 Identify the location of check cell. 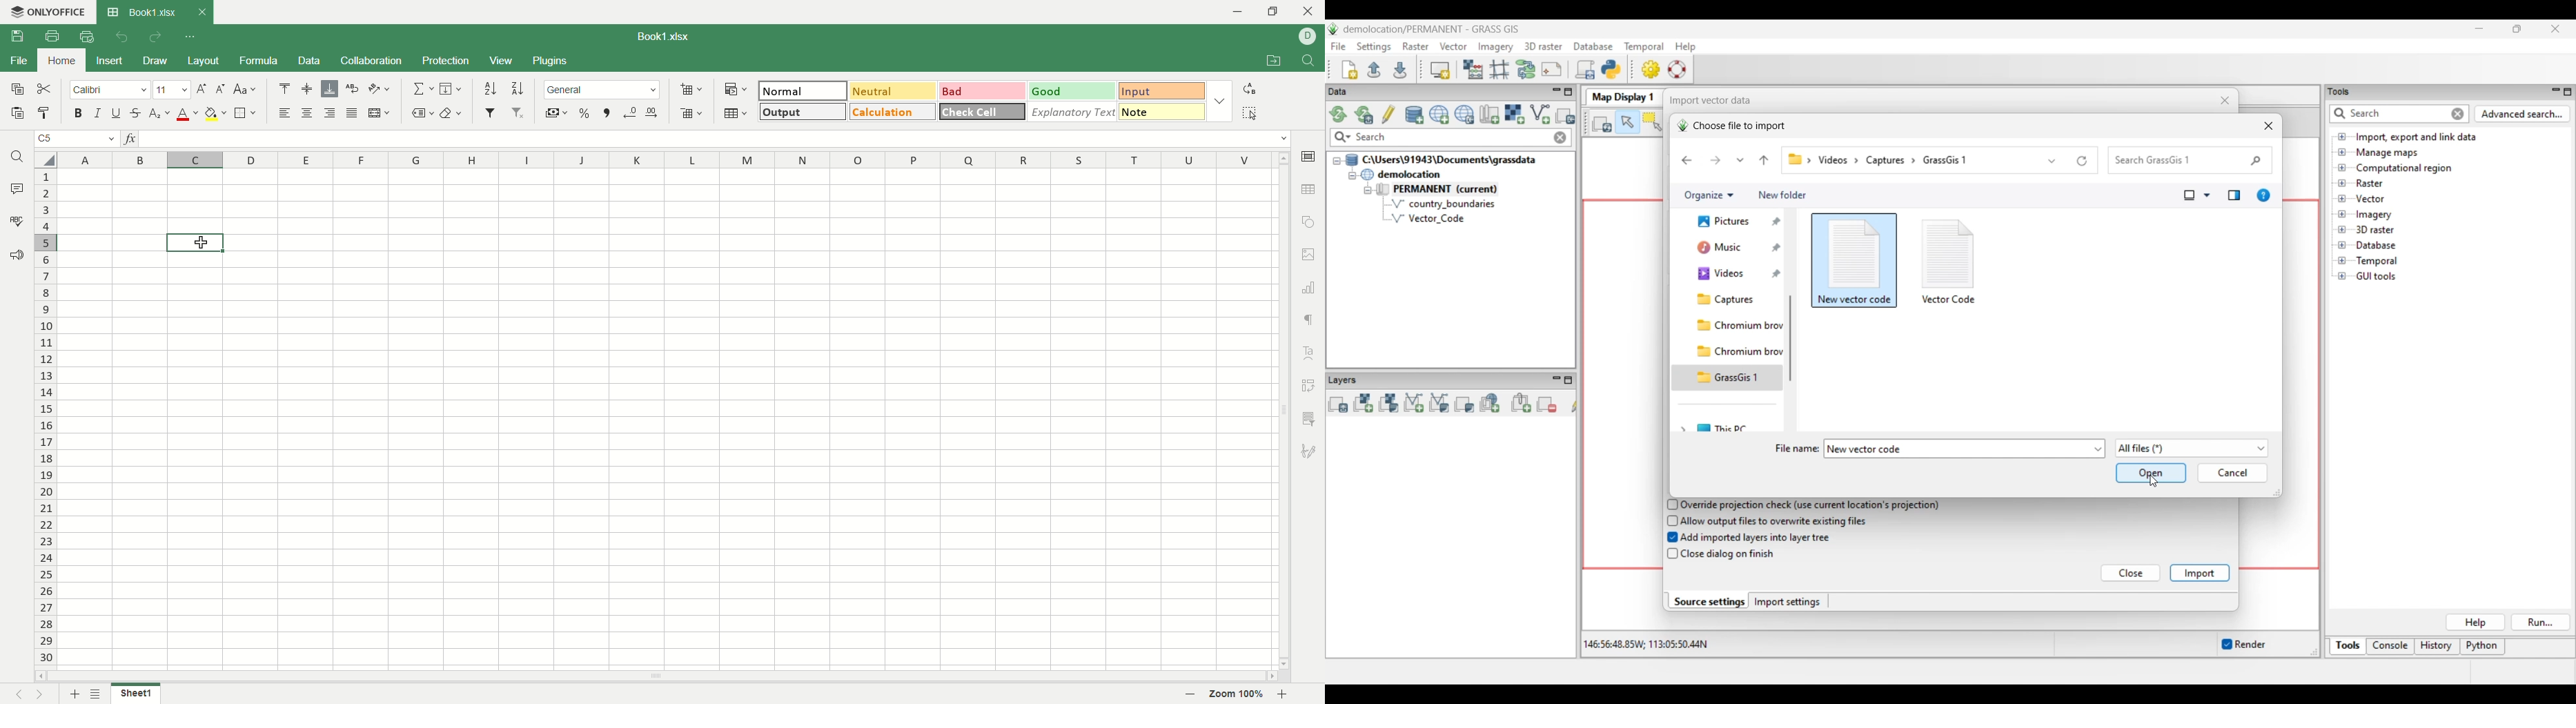
(983, 111).